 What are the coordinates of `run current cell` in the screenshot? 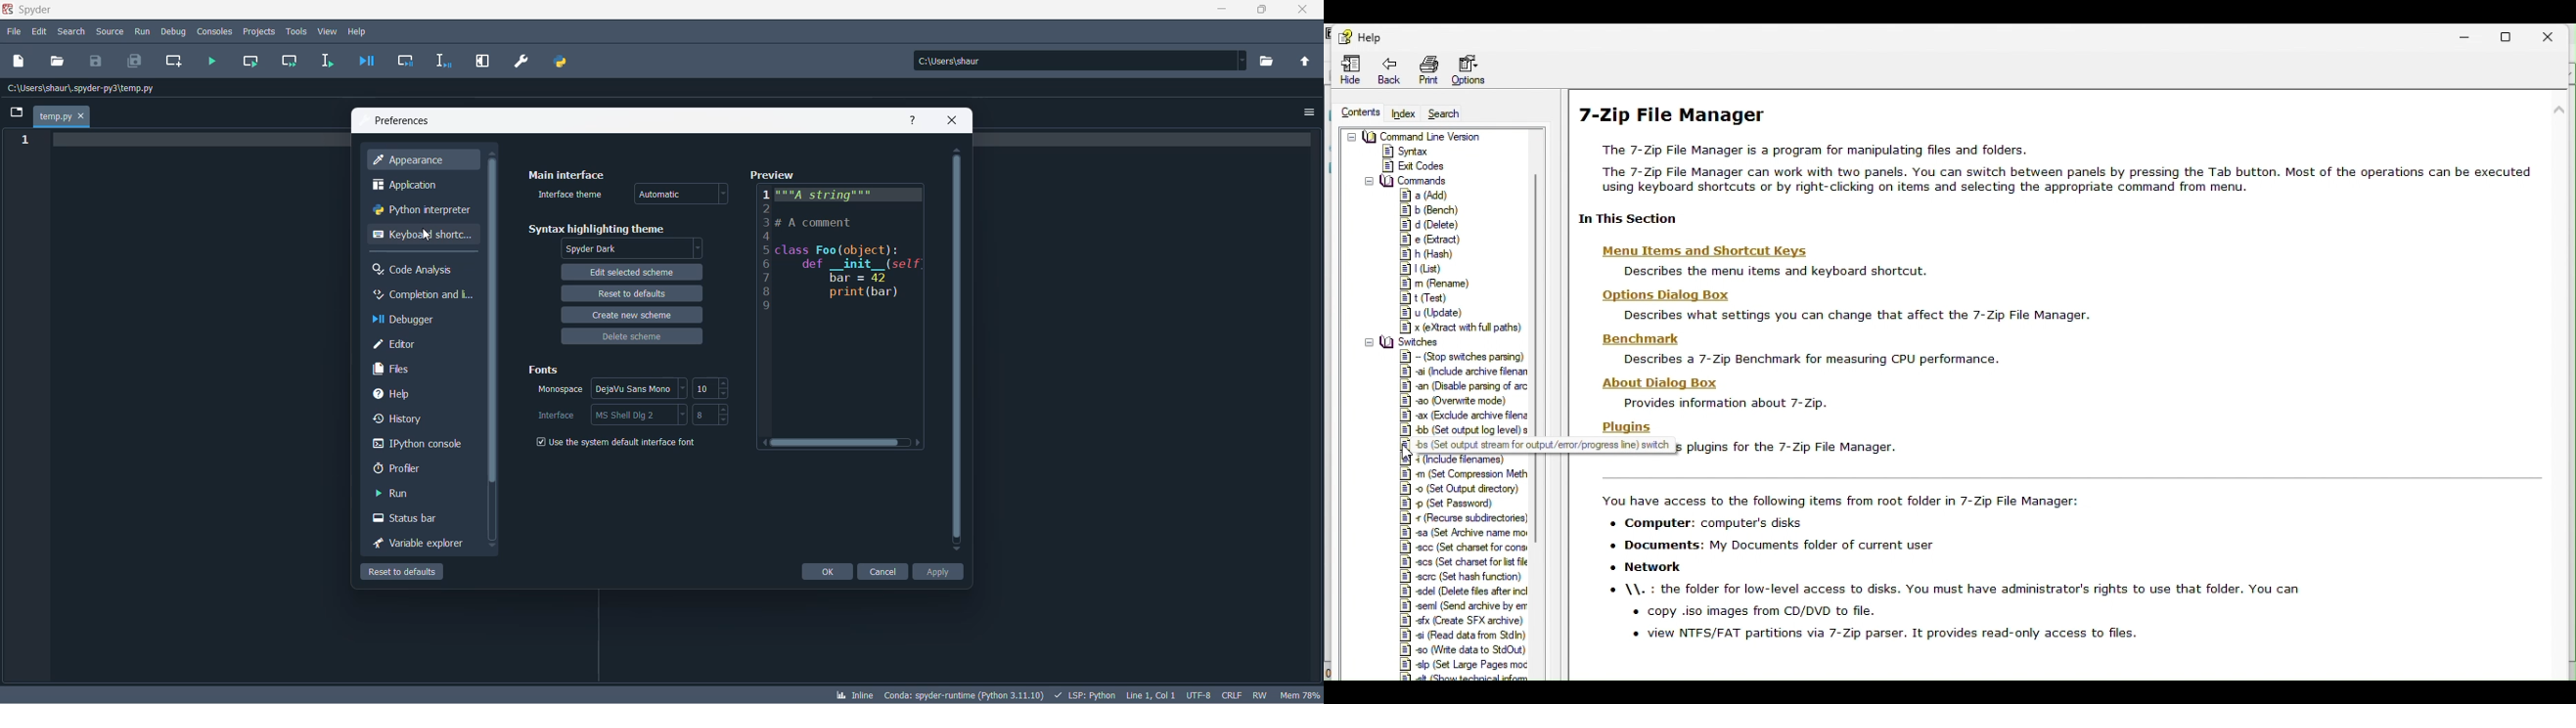 It's located at (248, 62).